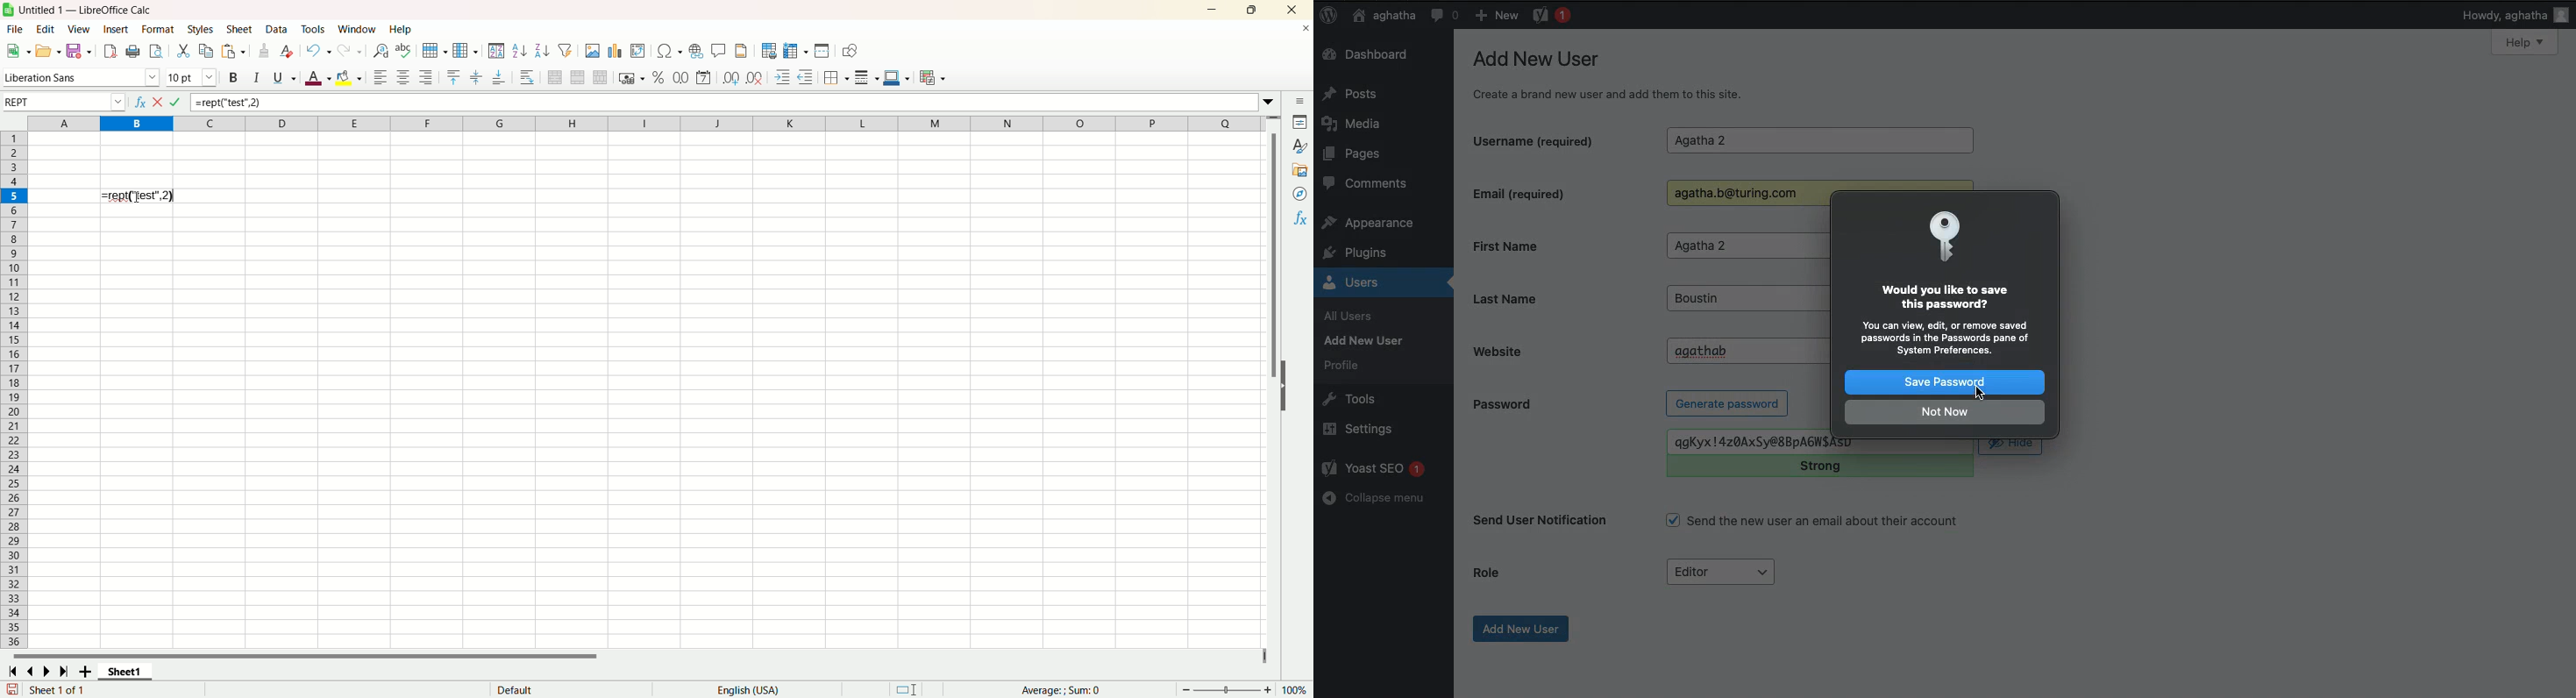 This screenshot has width=2576, height=700. What do you see at coordinates (257, 79) in the screenshot?
I see `italics` at bounding box center [257, 79].